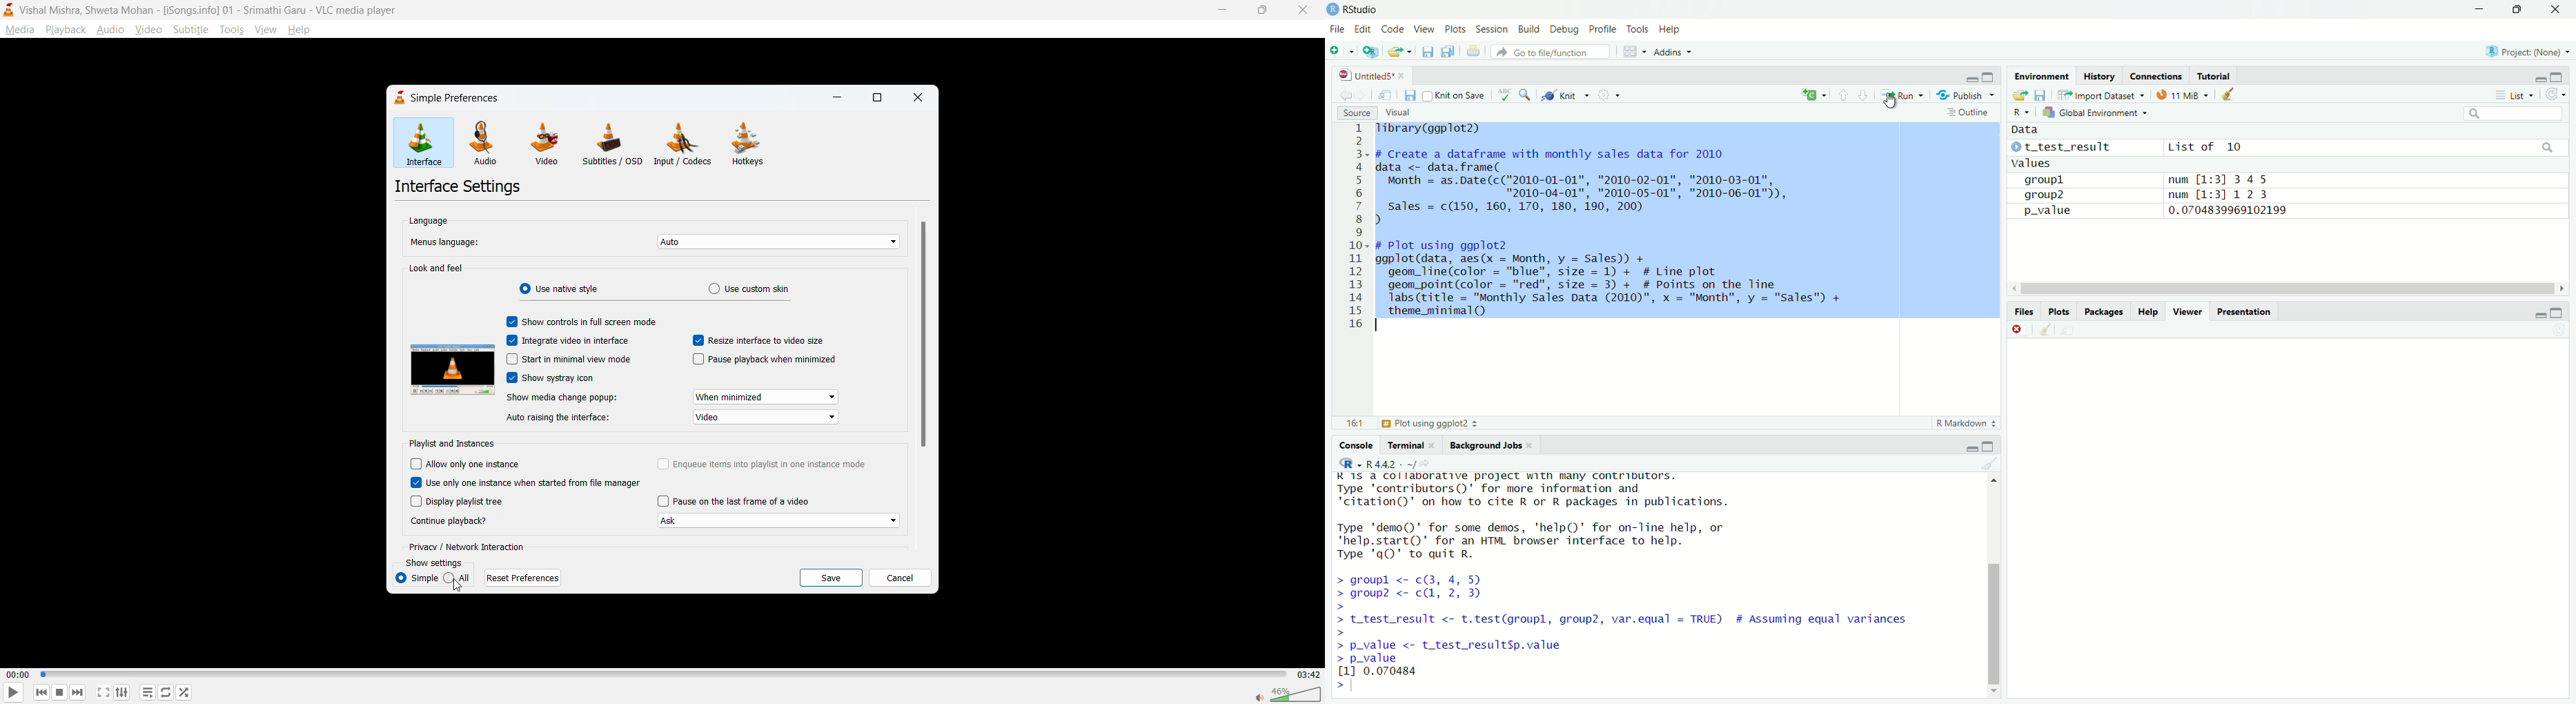 This screenshot has height=728, width=2576. What do you see at coordinates (445, 242) in the screenshot?
I see `menus language` at bounding box center [445, 242].